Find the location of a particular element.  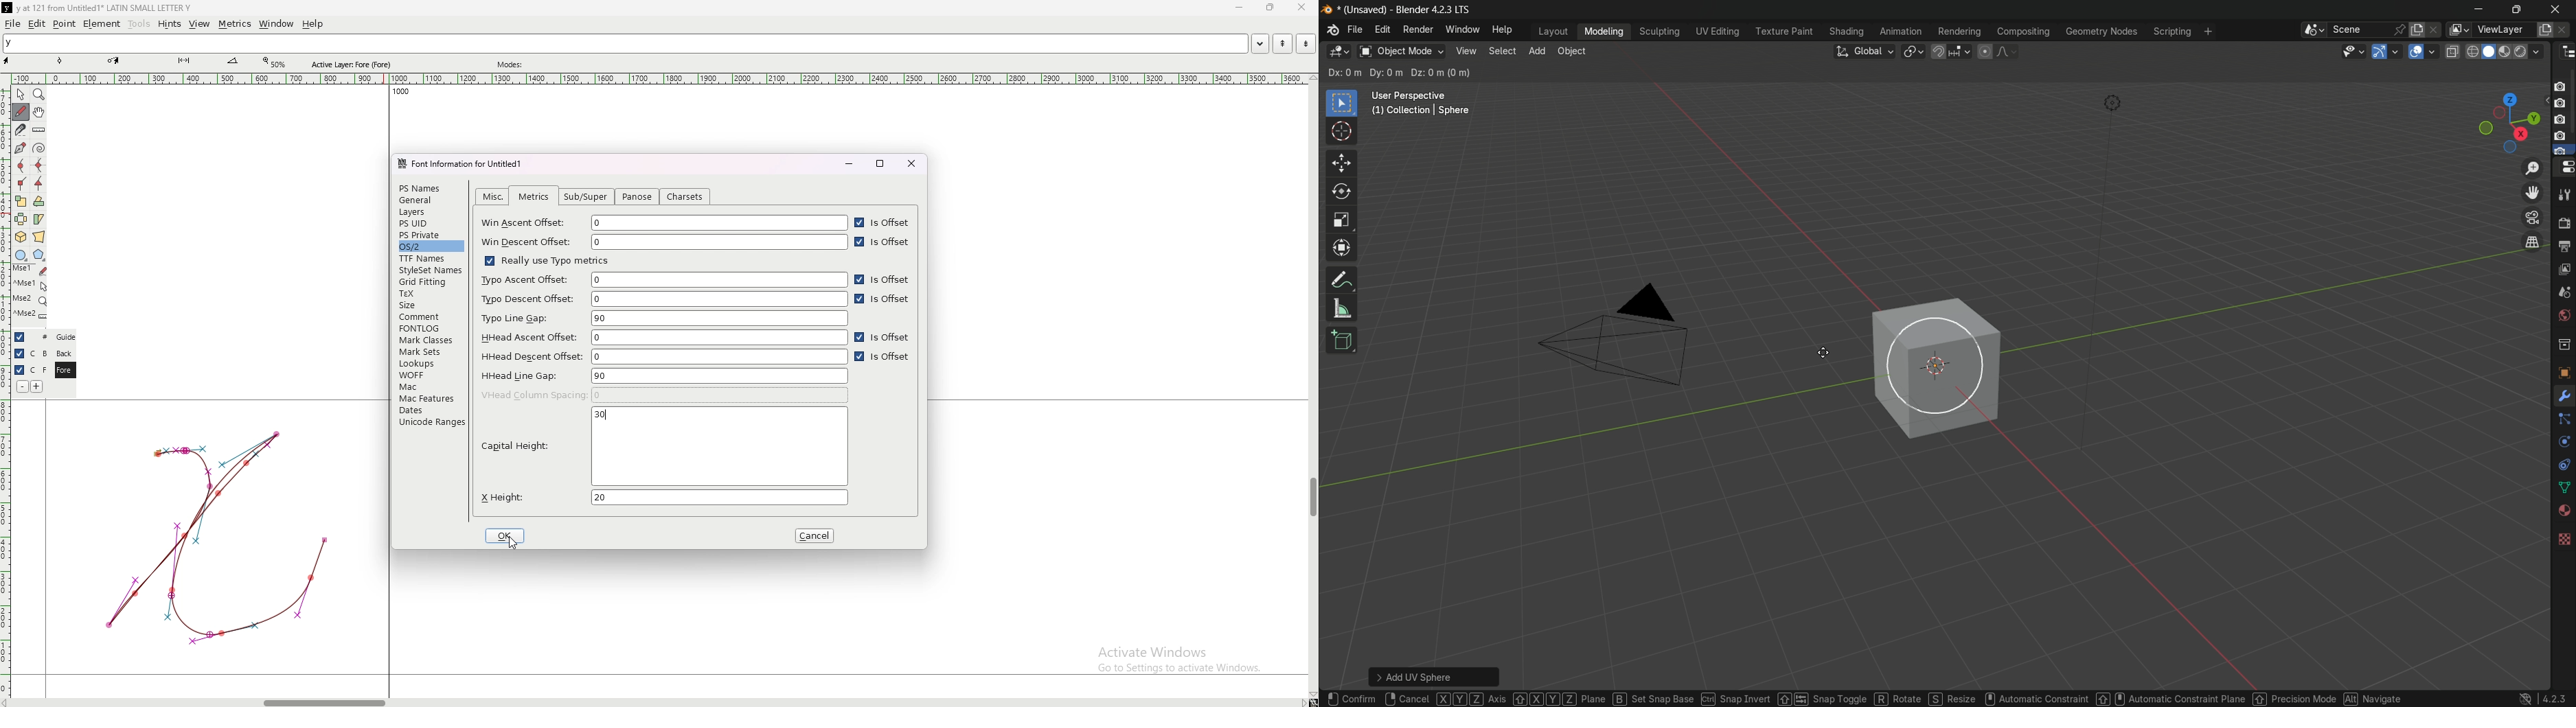

new scene is located at coordinates (2420, 29).